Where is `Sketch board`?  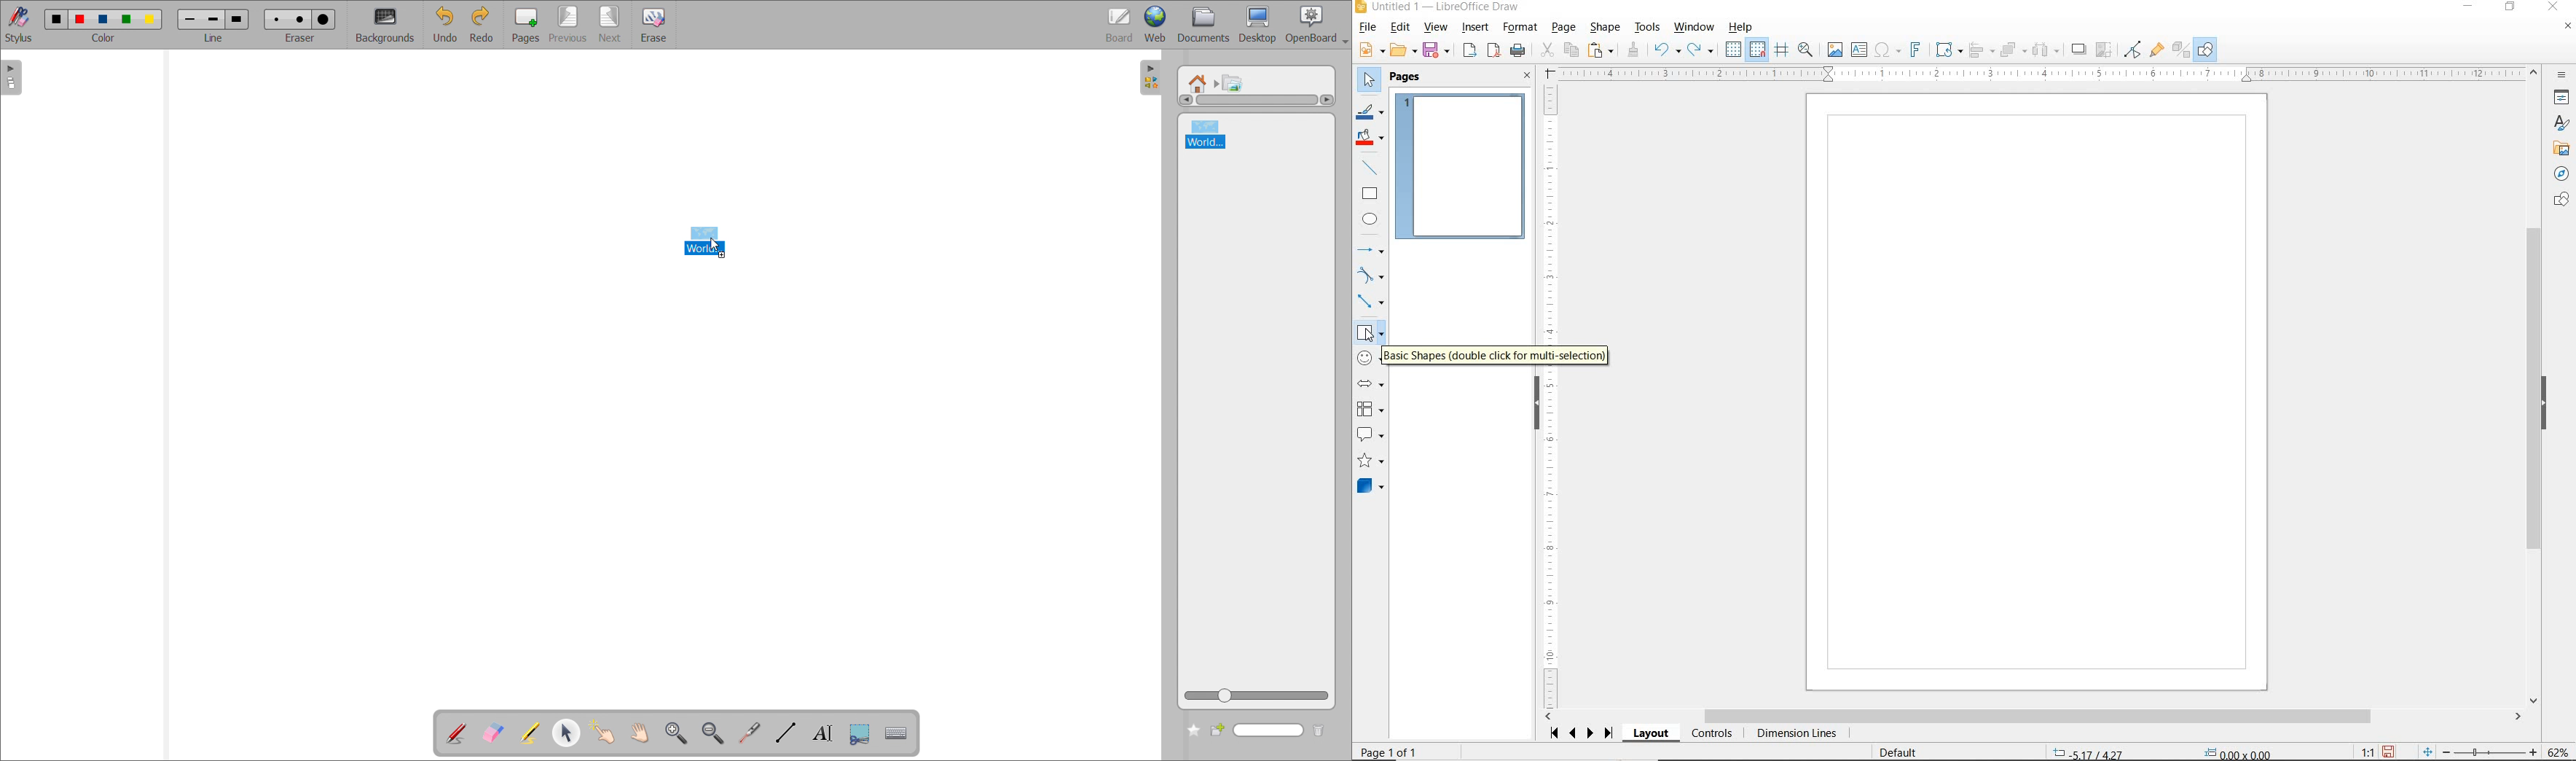
Sketch board is located at coordinates (2035, 394).